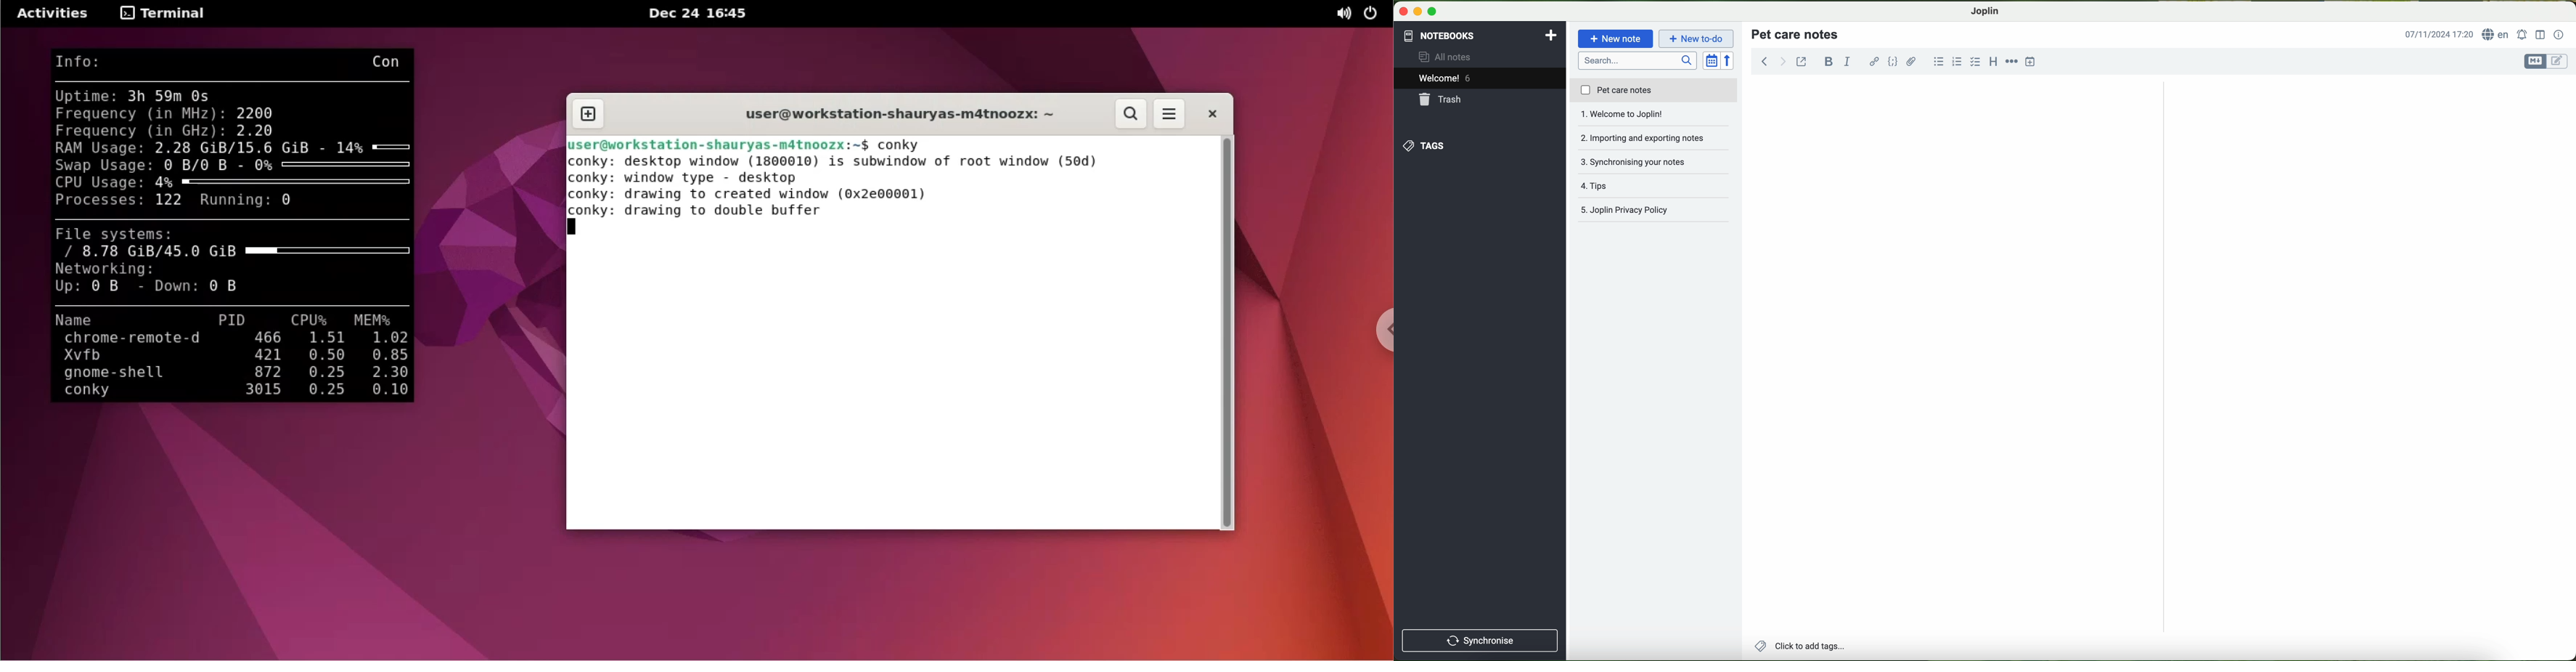 This screenshot has width=2576, height=672. What do you see at coordinates (1655, 186) in the screenshot?
I see `Joplin privacy policy` at bounding box center [1655, 186].